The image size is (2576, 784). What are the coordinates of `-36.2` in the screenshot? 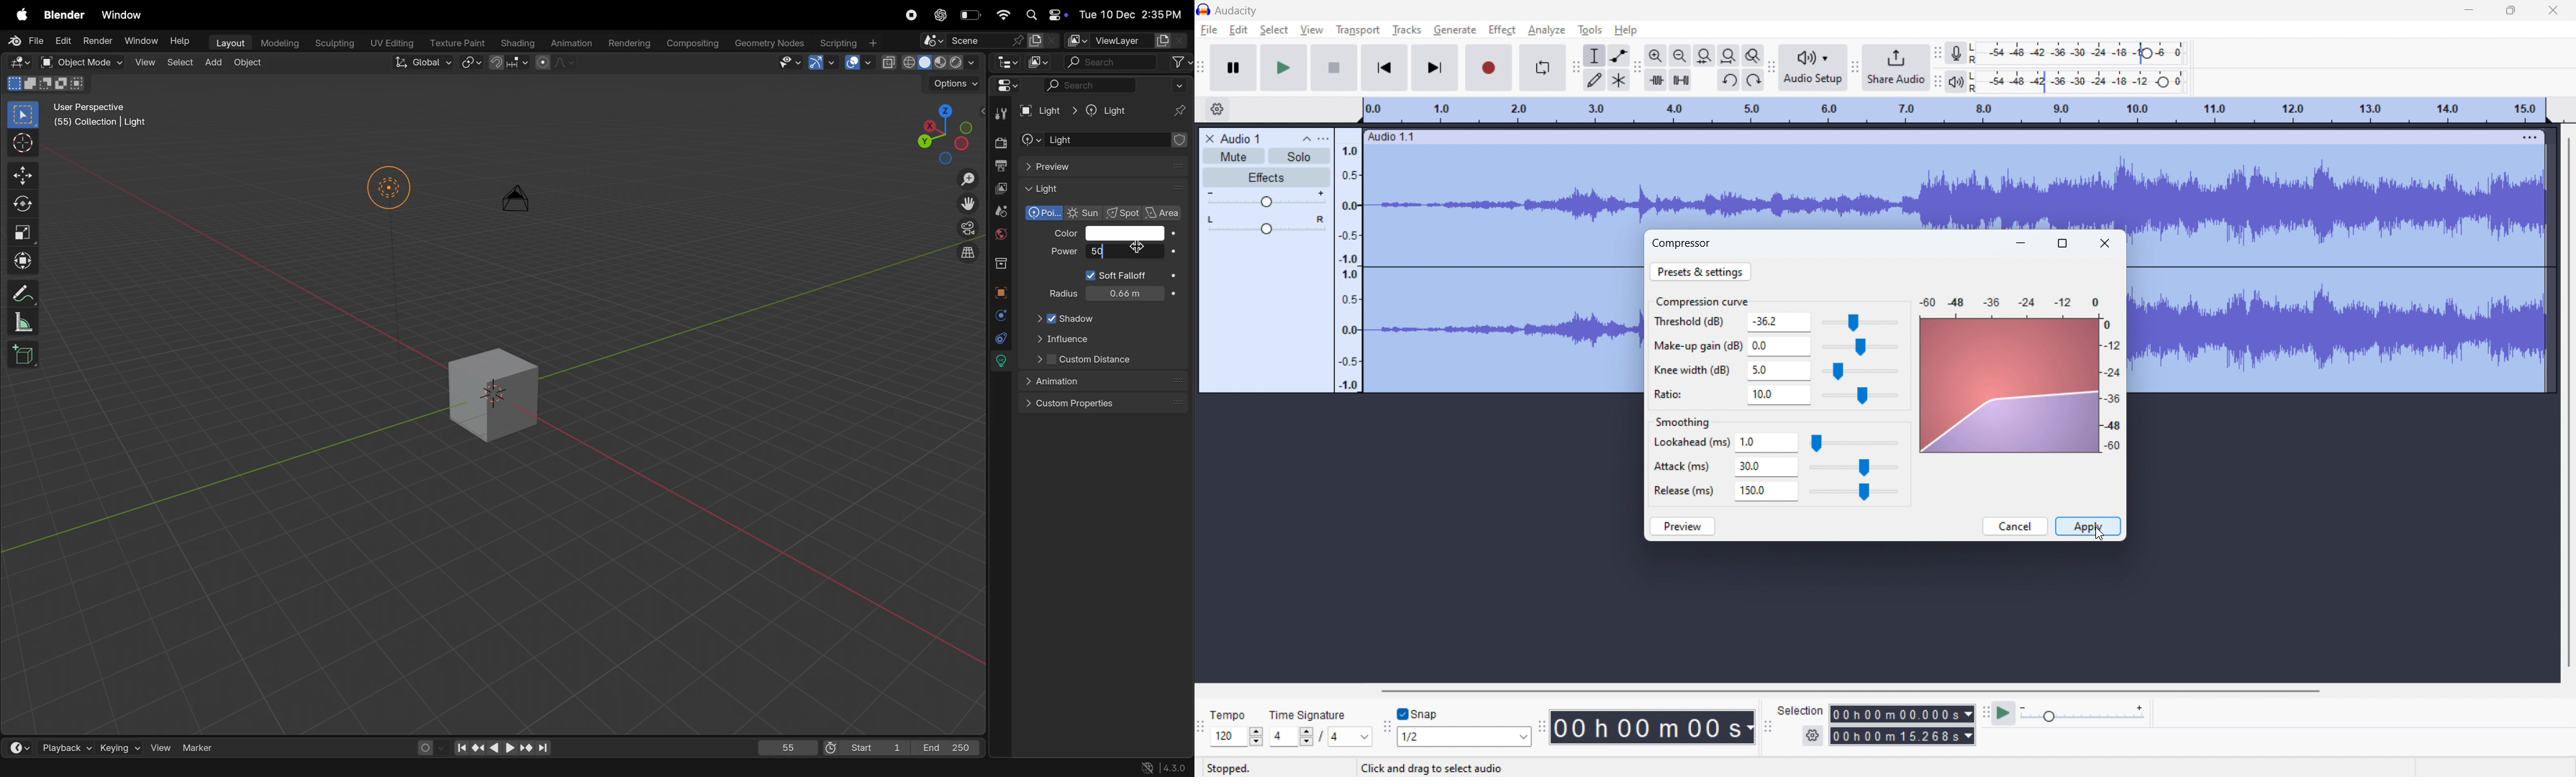 It's located at (1779, 322).